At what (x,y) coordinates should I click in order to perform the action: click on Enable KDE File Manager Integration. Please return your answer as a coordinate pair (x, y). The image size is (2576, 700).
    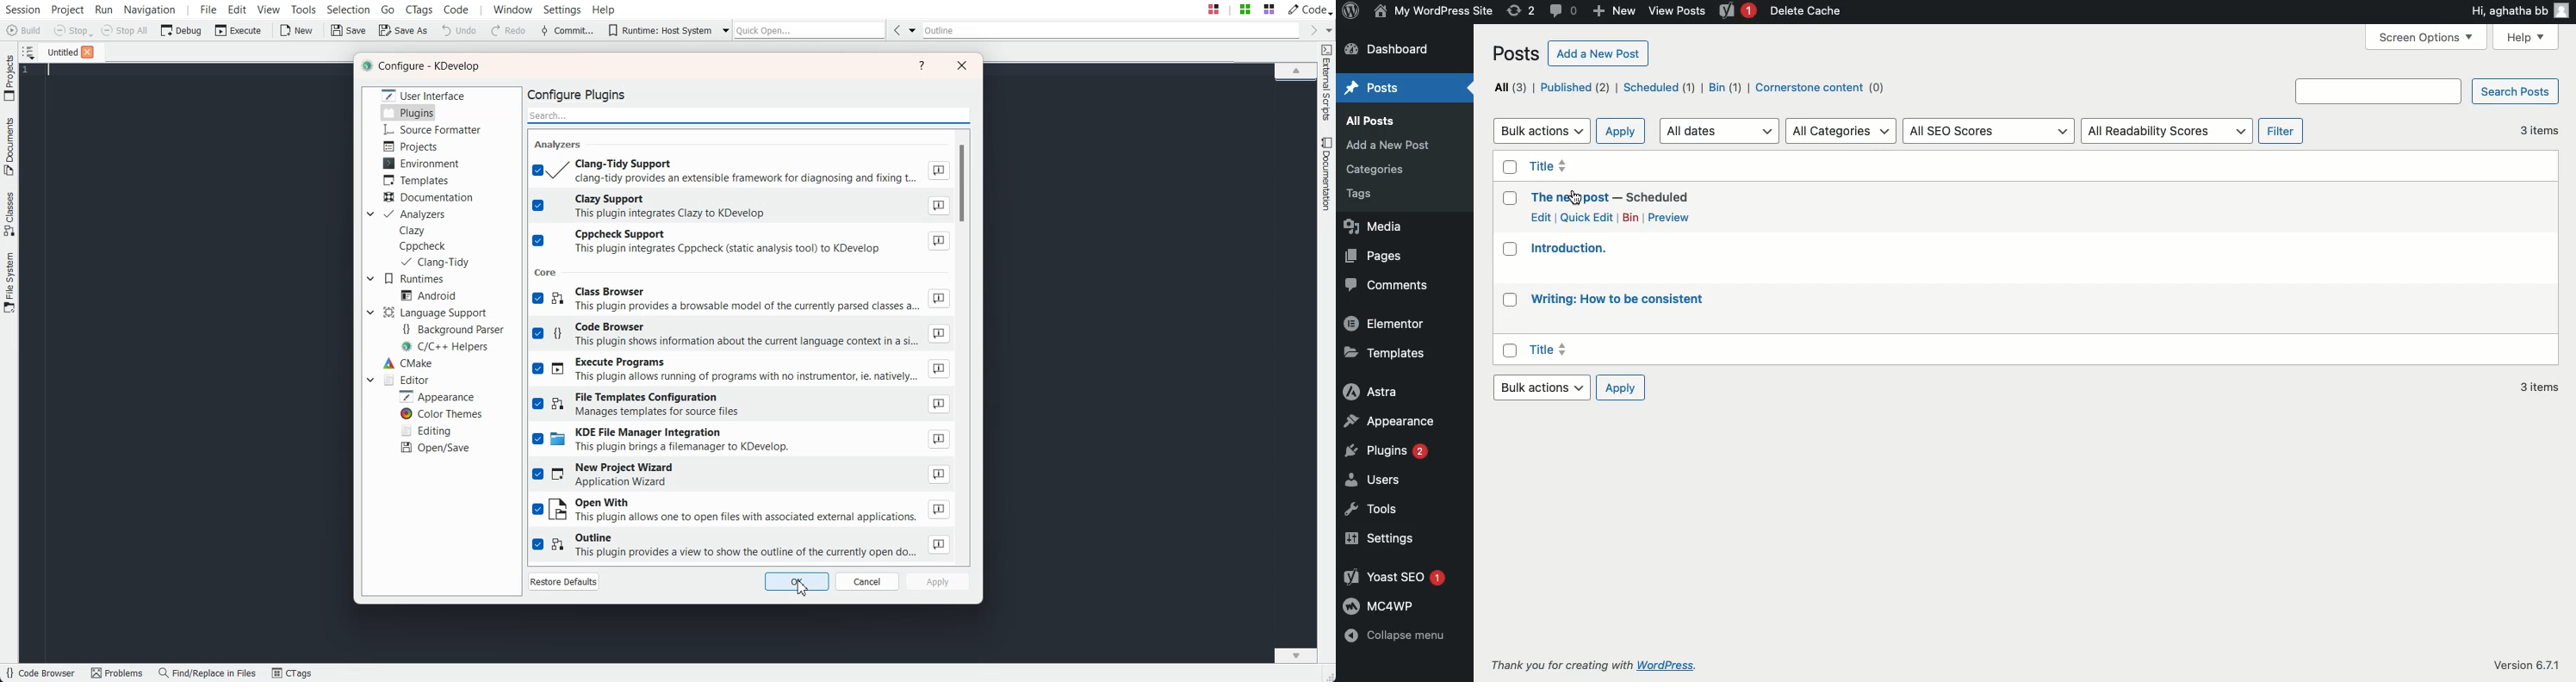
    Looking at the image, I should click on (742, 442).